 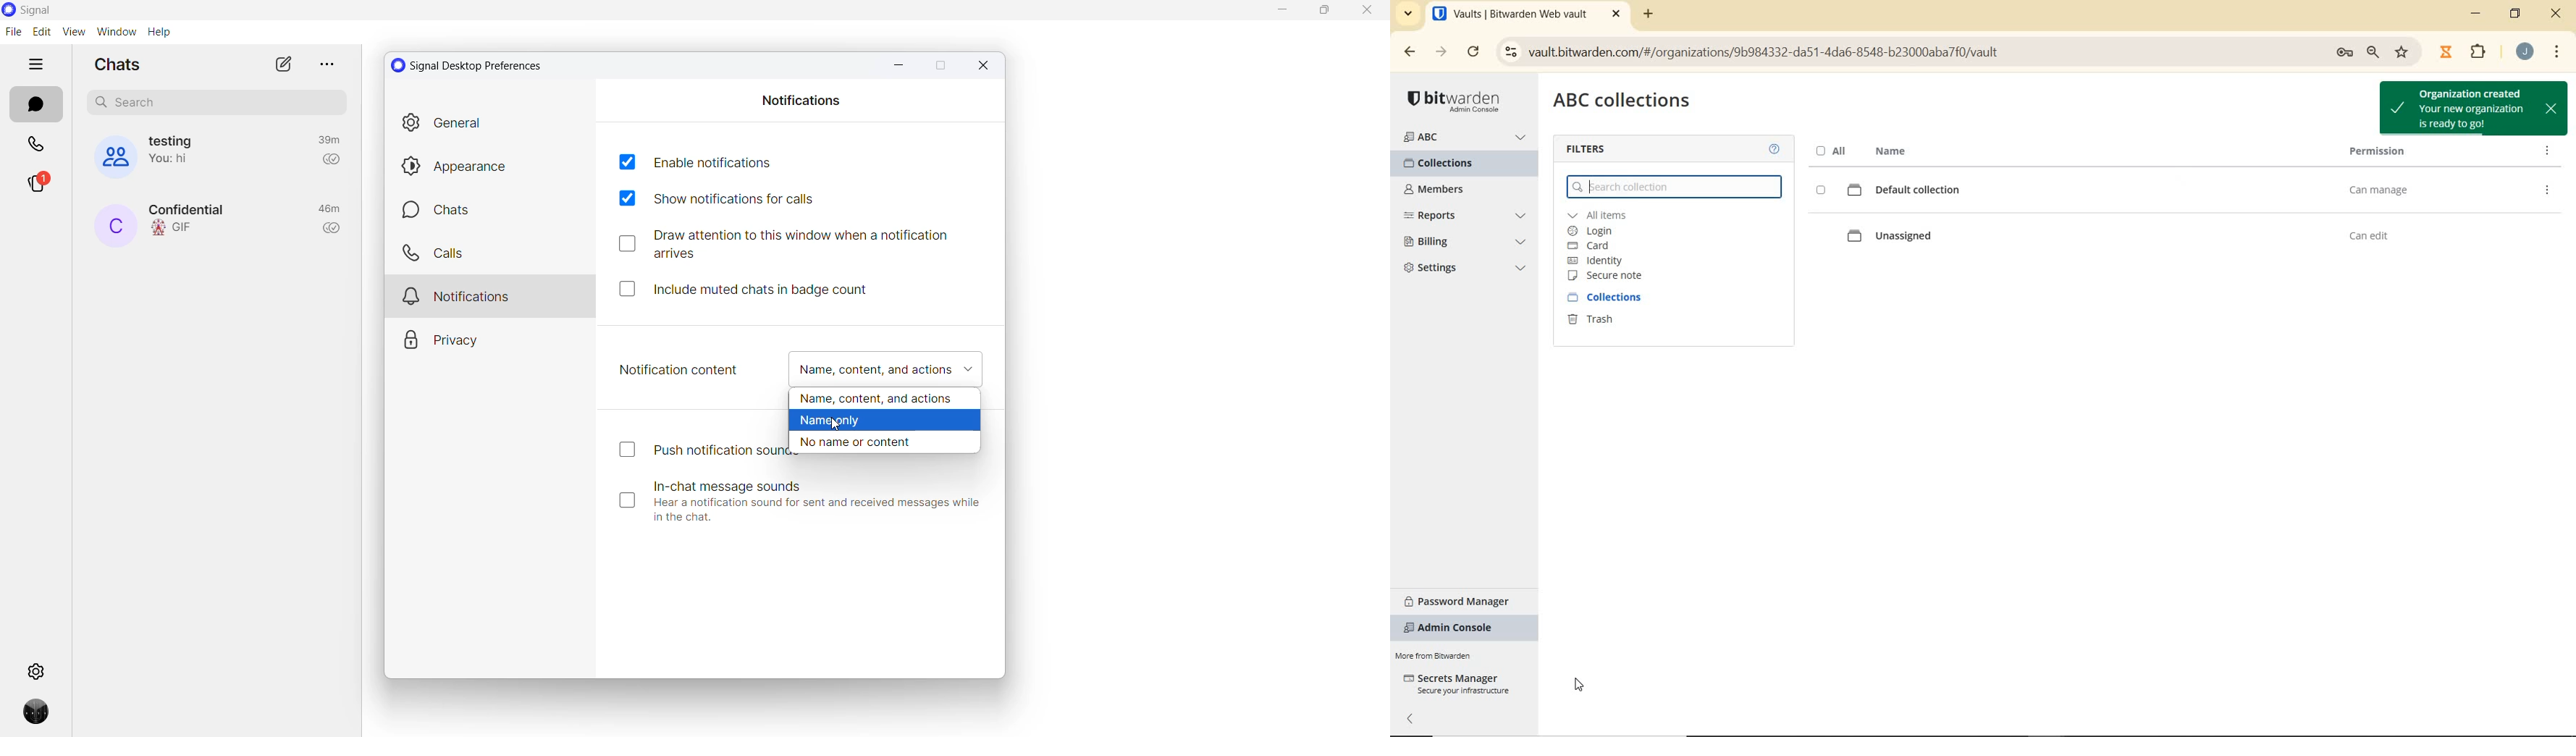 What do you see at coordinates (117, 65) in the screenshot?
I see `chats heading` at bounding box center [117, 65].